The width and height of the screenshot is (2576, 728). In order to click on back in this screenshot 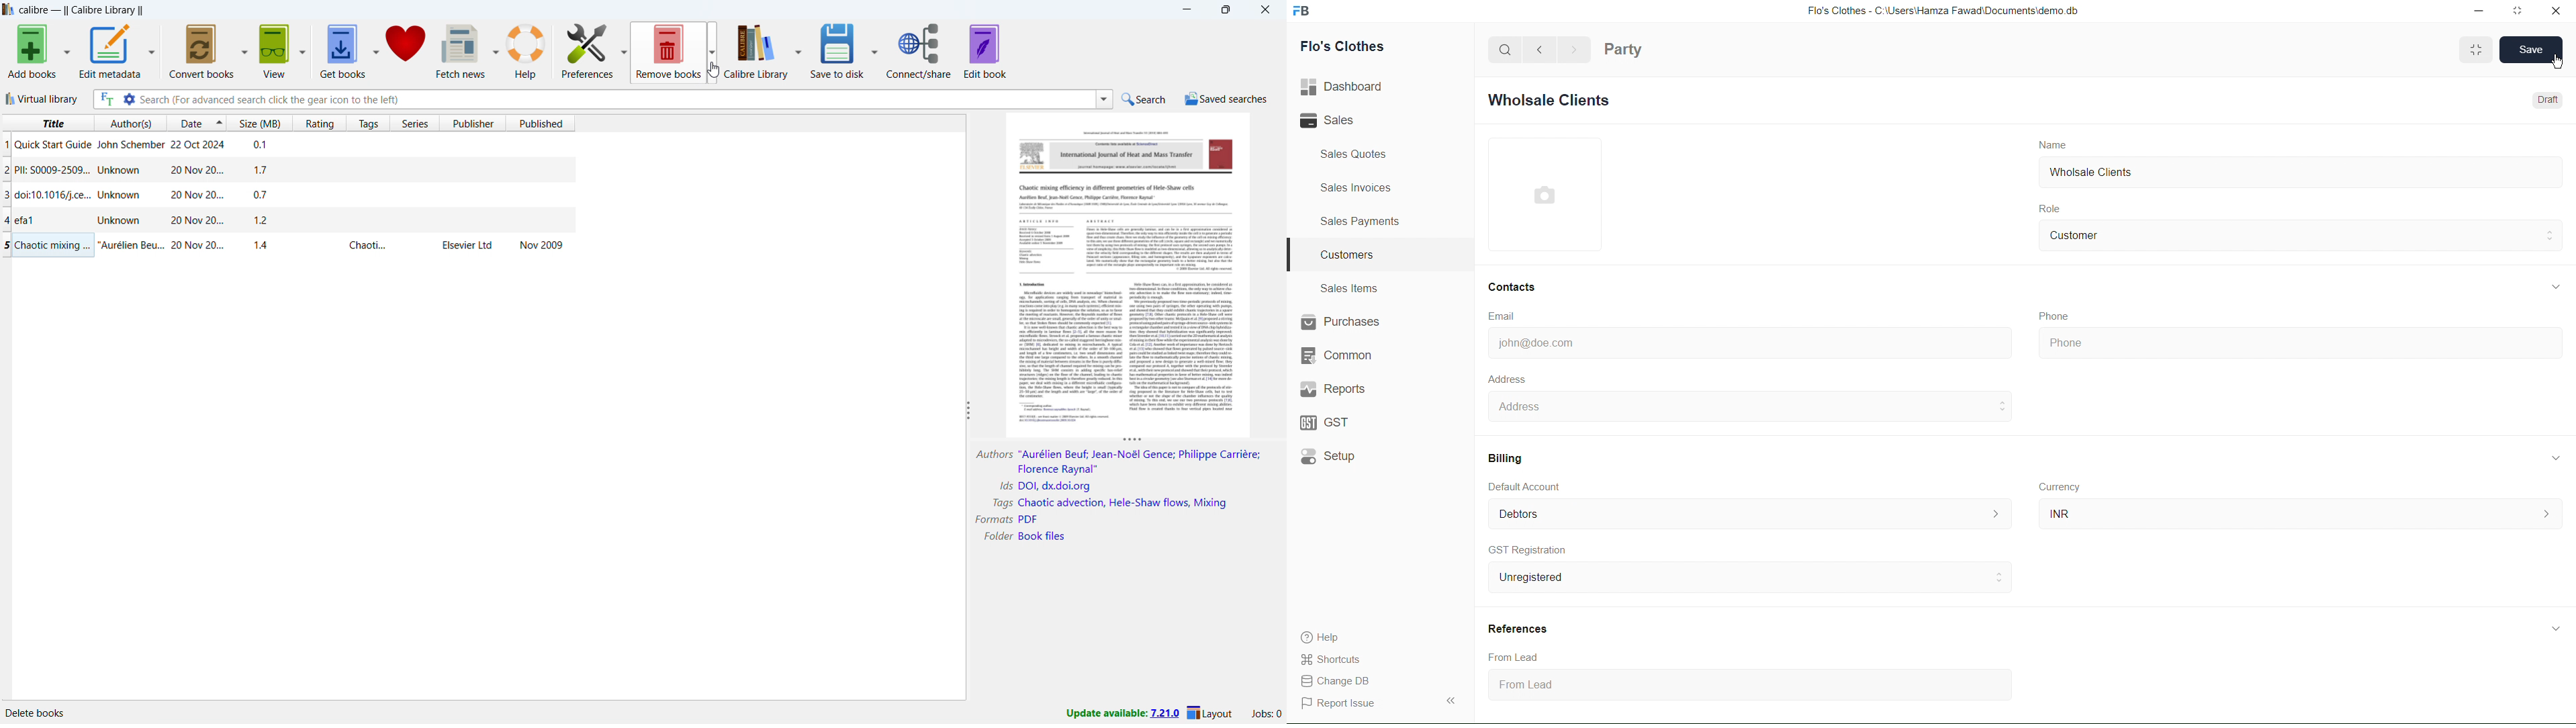, I will do `click(1543, 50)`.